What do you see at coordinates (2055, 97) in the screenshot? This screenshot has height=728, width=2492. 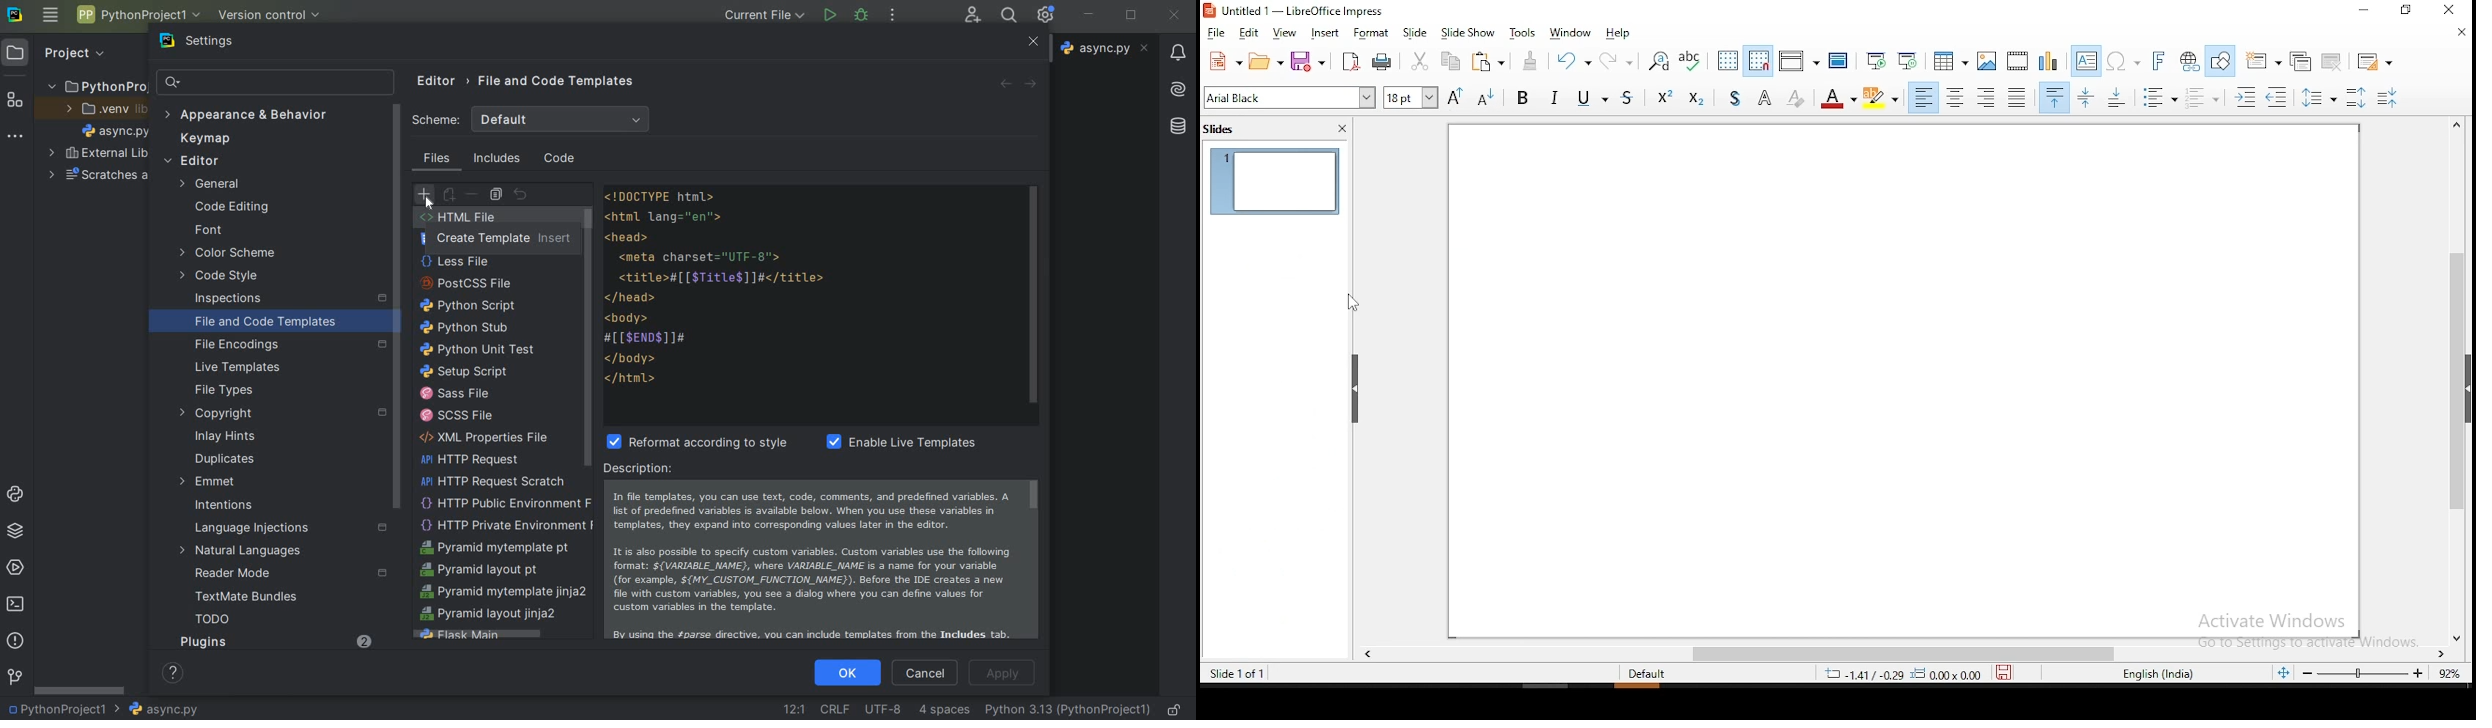 I see `align top` at bounding box center [2055, 97].